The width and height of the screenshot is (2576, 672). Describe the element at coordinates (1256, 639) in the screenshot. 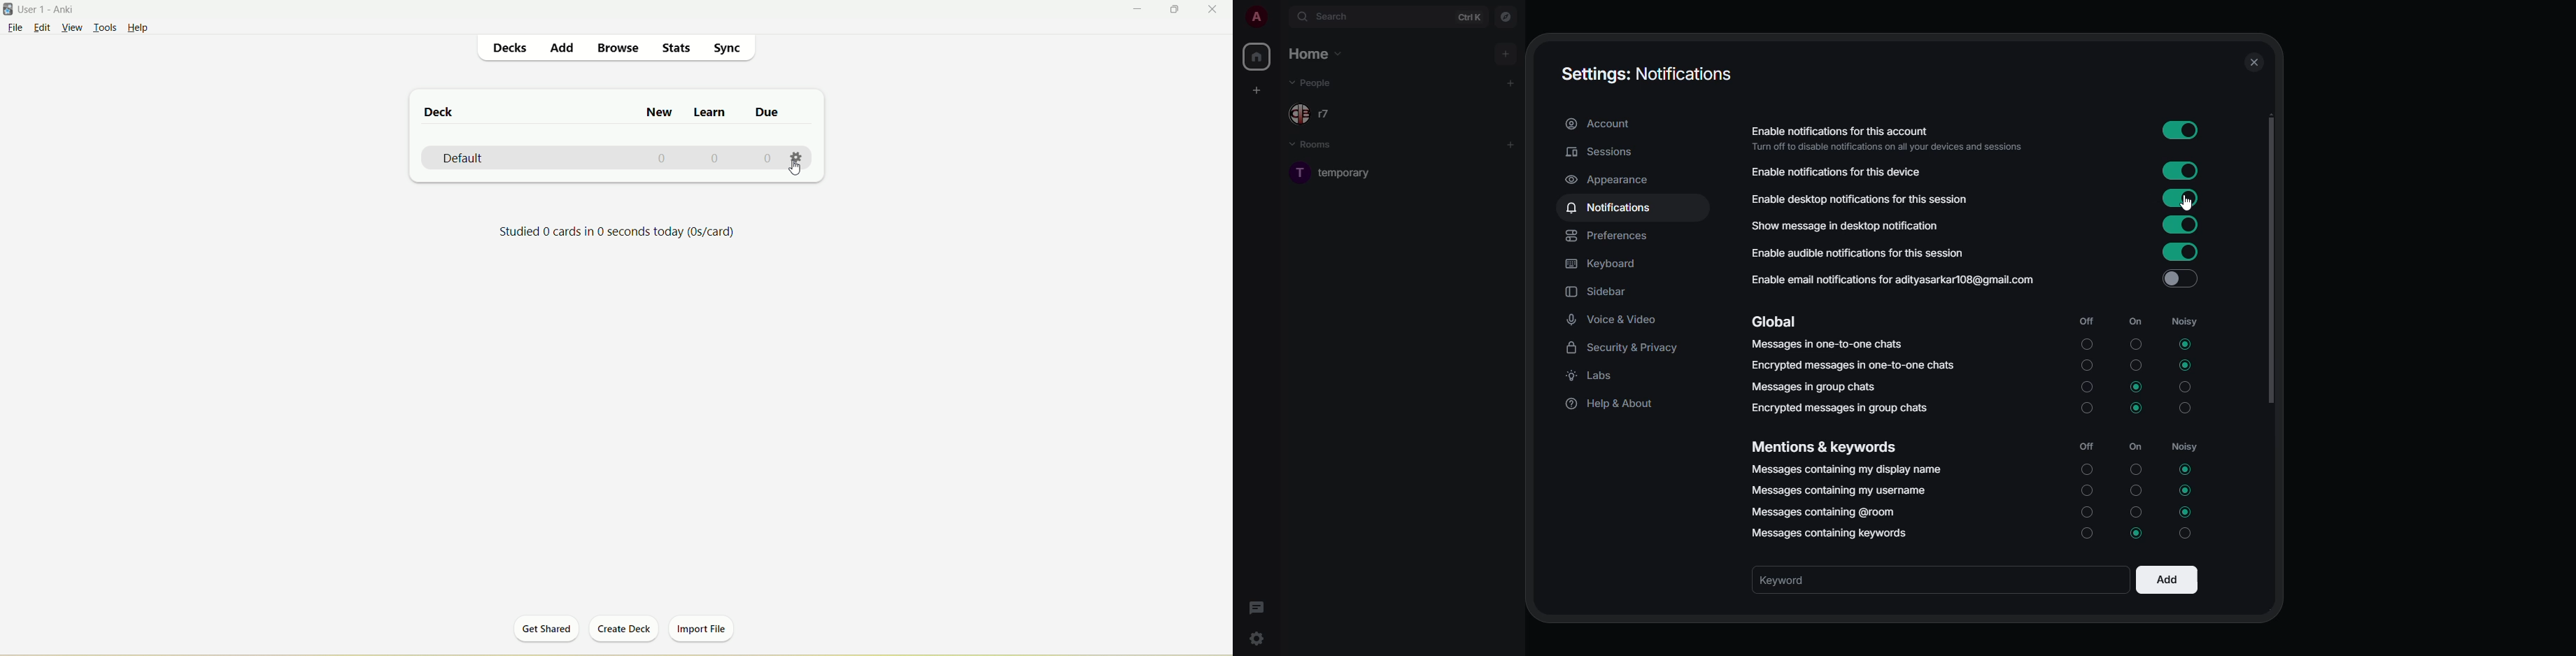

I see `quick settings` at that location.